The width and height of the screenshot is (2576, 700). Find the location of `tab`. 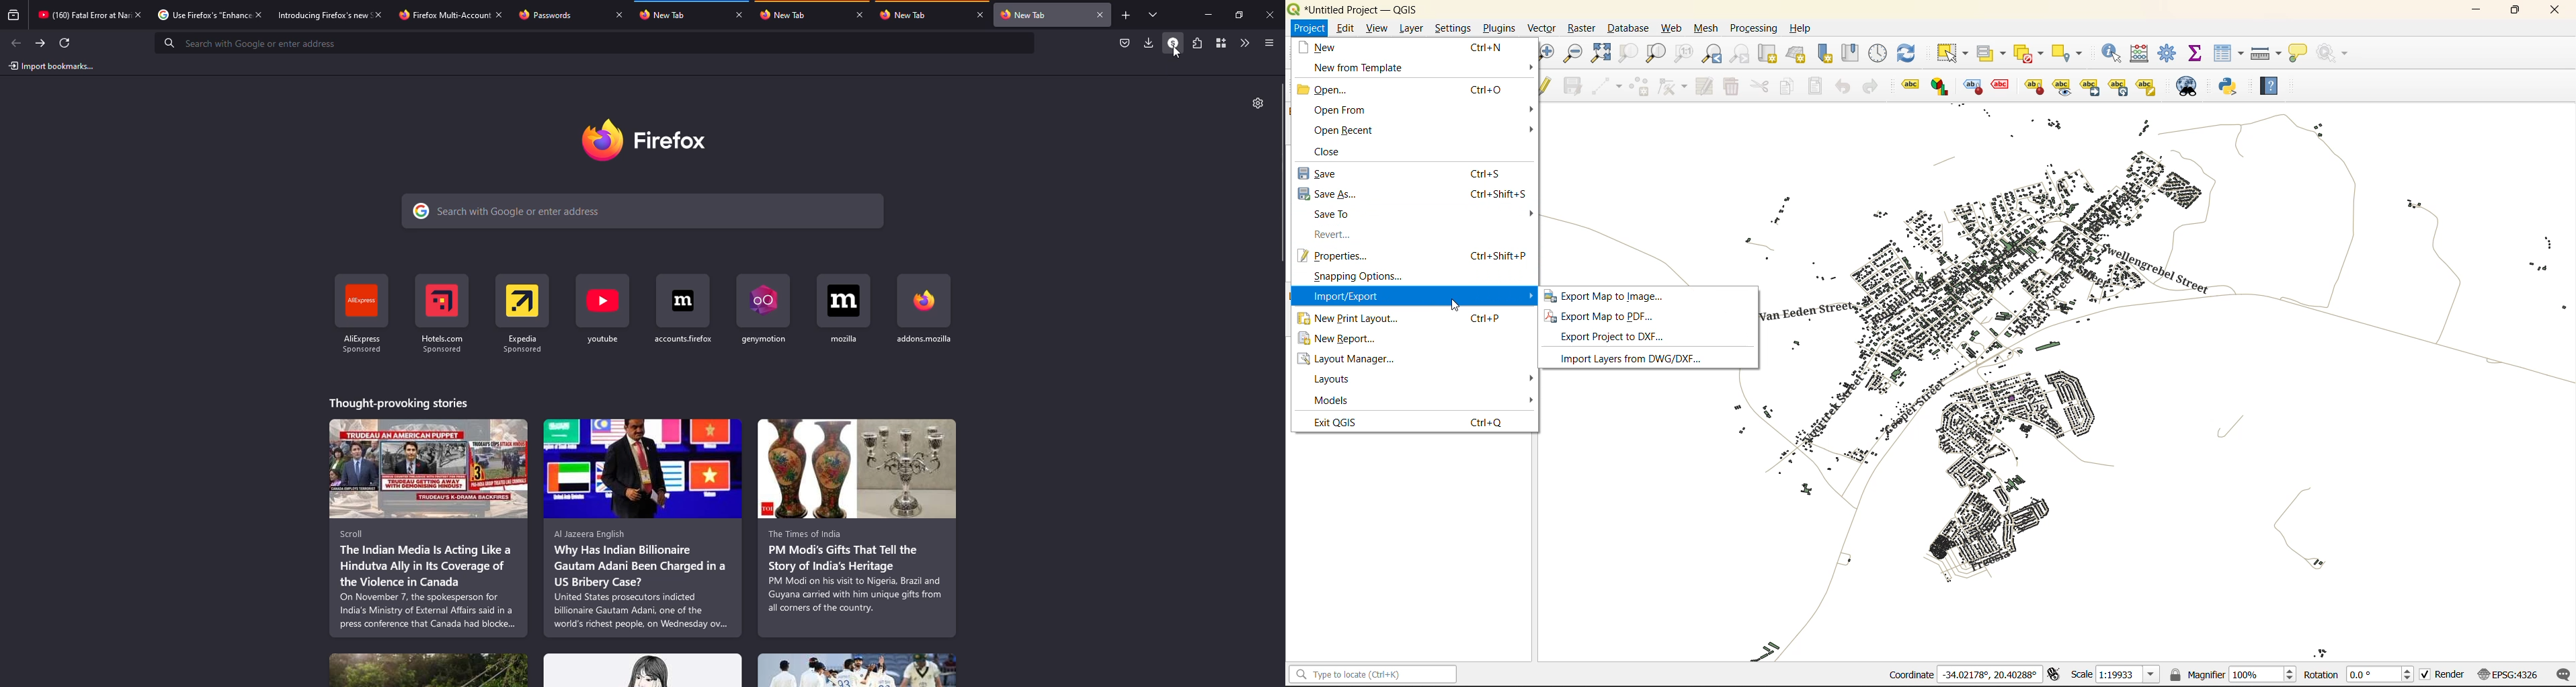

tab is located at coordinates (438, 15).